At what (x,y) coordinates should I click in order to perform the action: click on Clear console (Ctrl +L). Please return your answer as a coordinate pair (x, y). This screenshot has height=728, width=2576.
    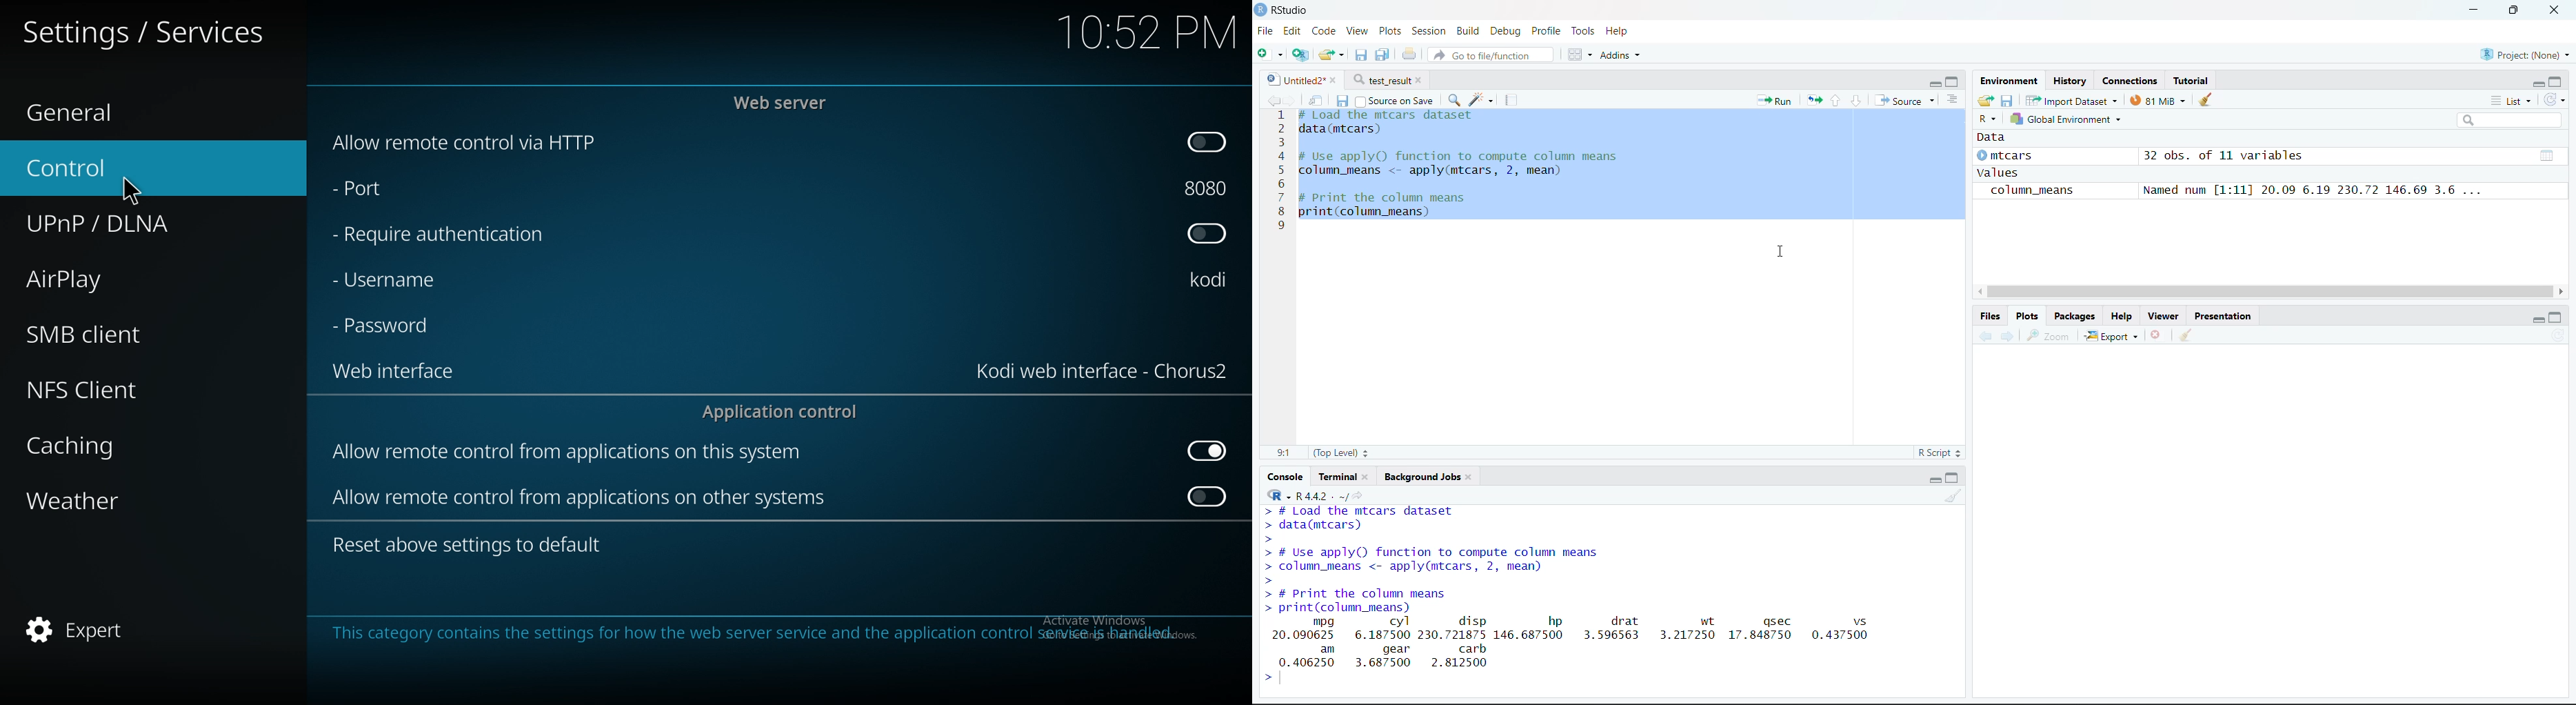
    Looking at the image, I should click on (1951, 495).